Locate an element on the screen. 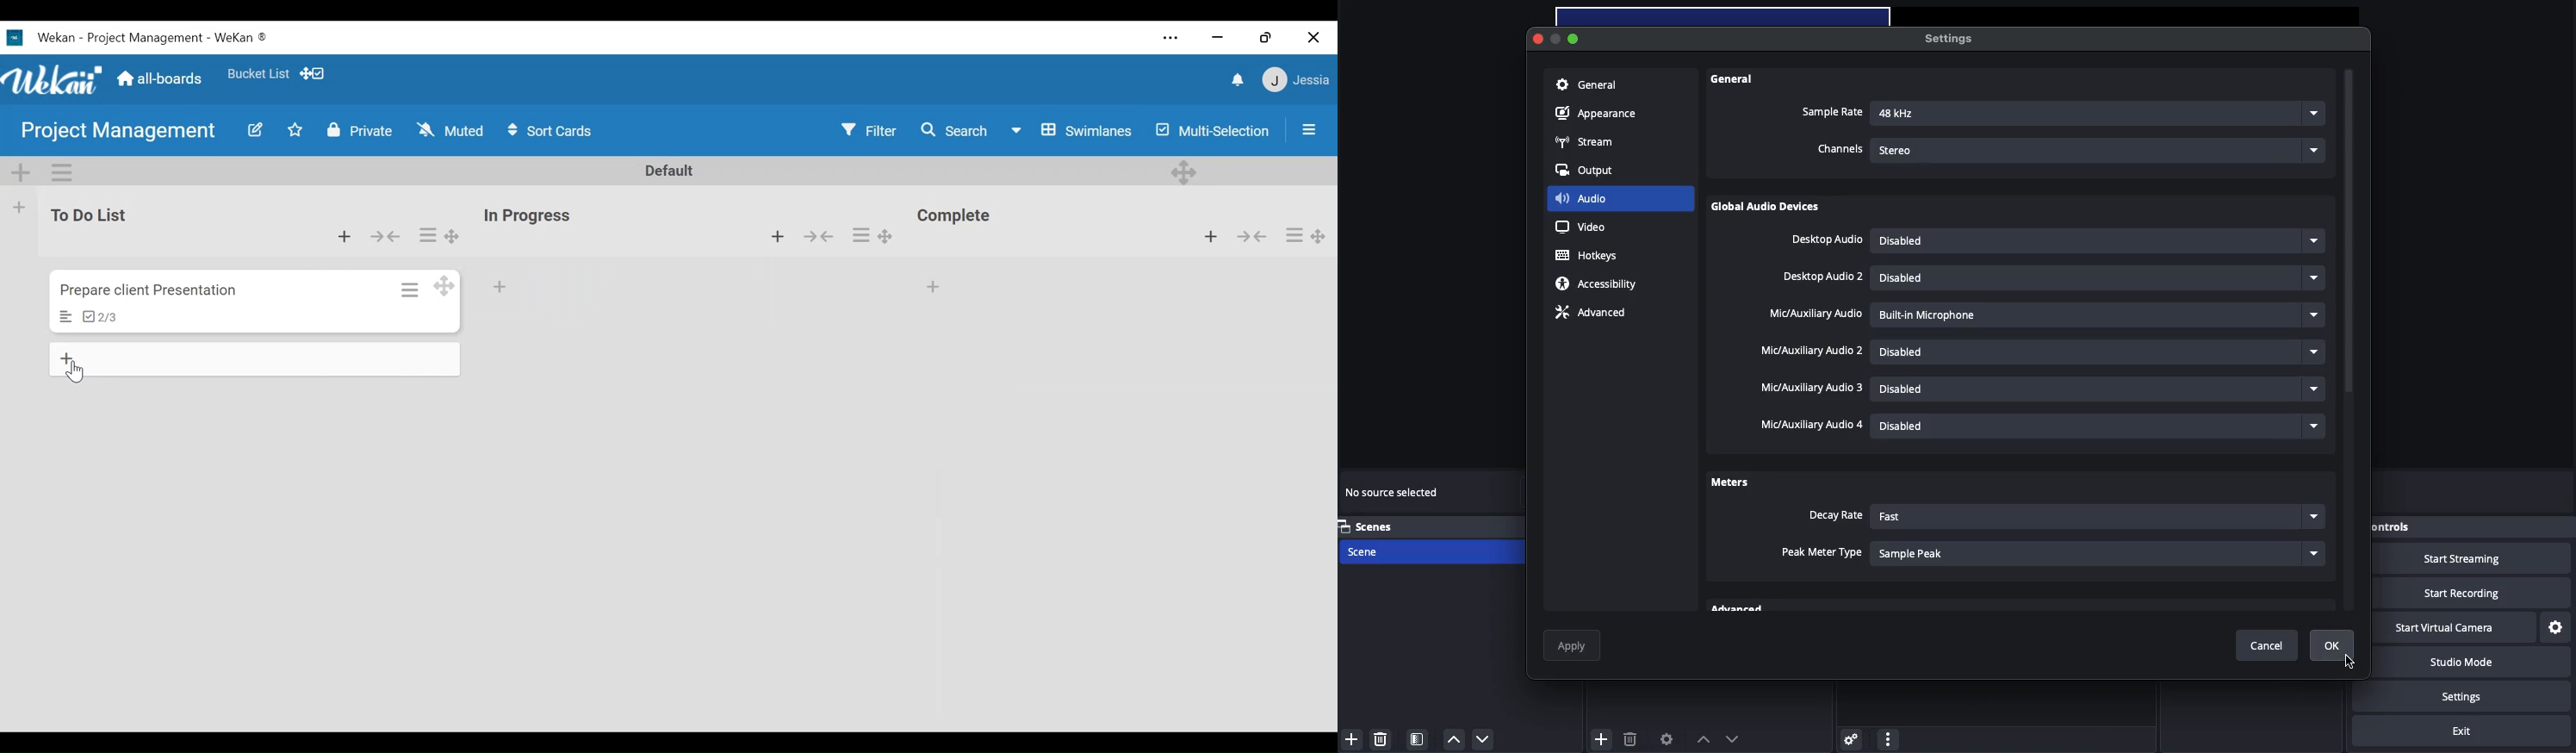 The image size is (2576, 756). Move down is located at coordinates (1732, 738).